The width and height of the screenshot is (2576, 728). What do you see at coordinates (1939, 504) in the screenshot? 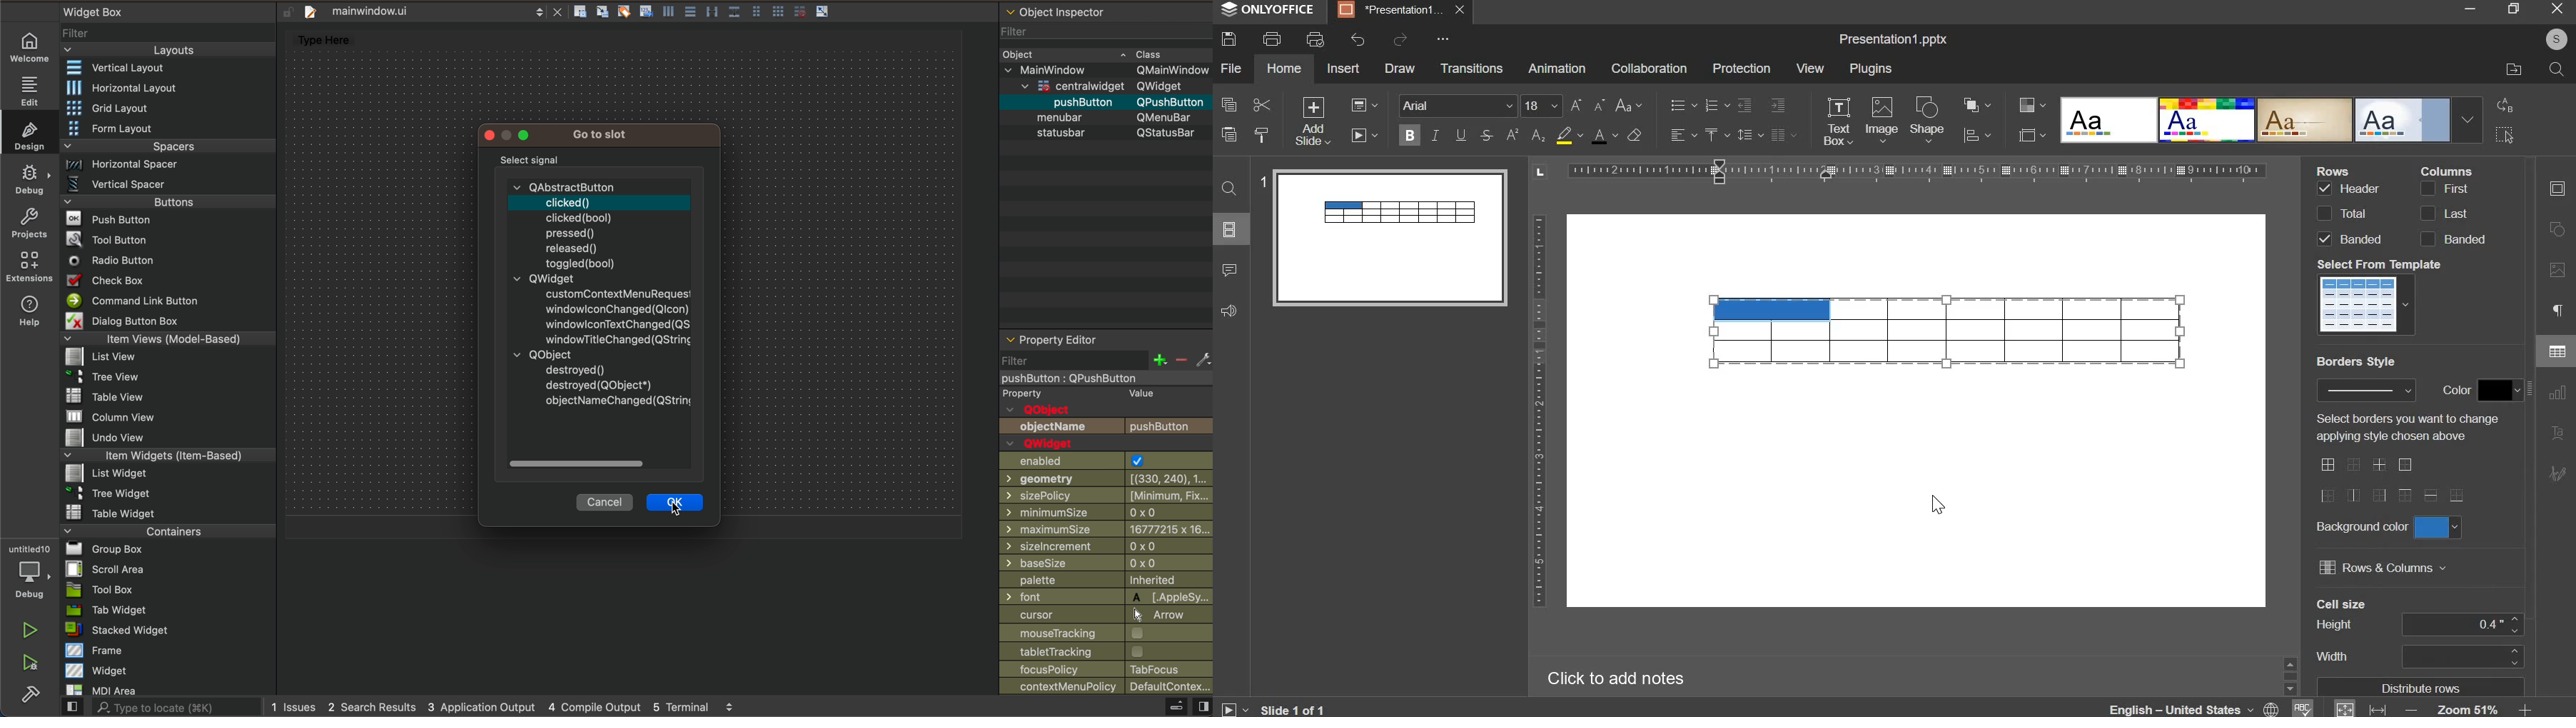
I see `Cursor` at bounding box center [1939, 504].